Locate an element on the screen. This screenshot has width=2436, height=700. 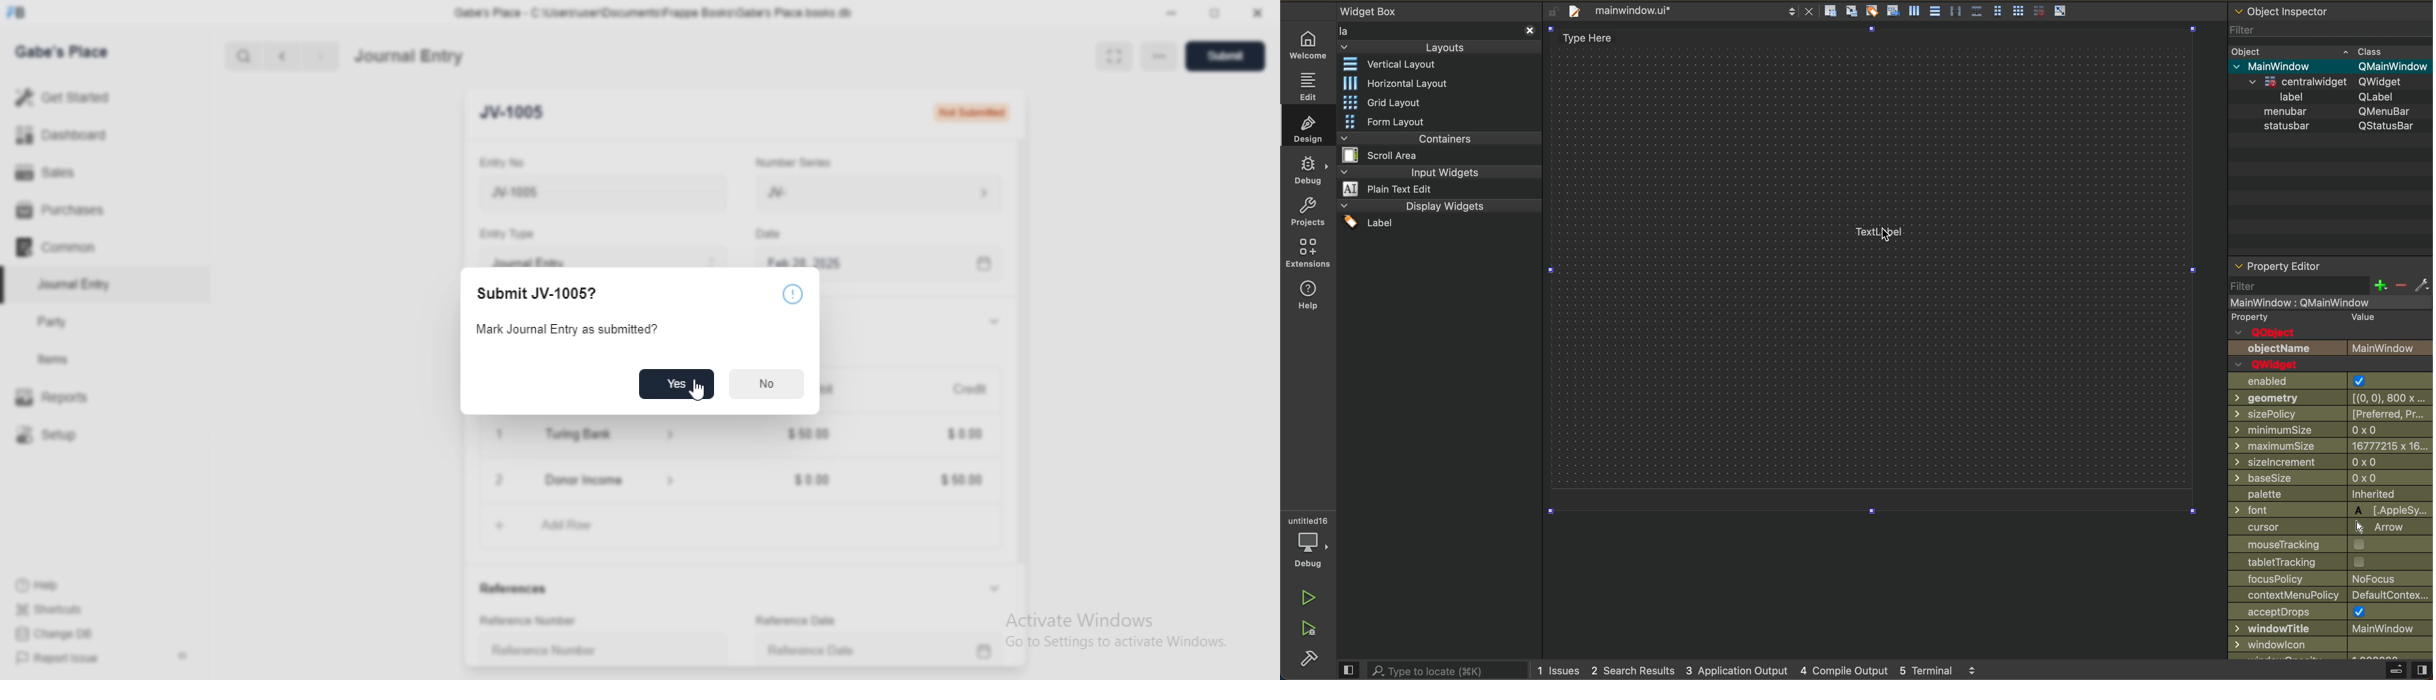
contextMenuPlicy is located at coordinates (2331, 596).